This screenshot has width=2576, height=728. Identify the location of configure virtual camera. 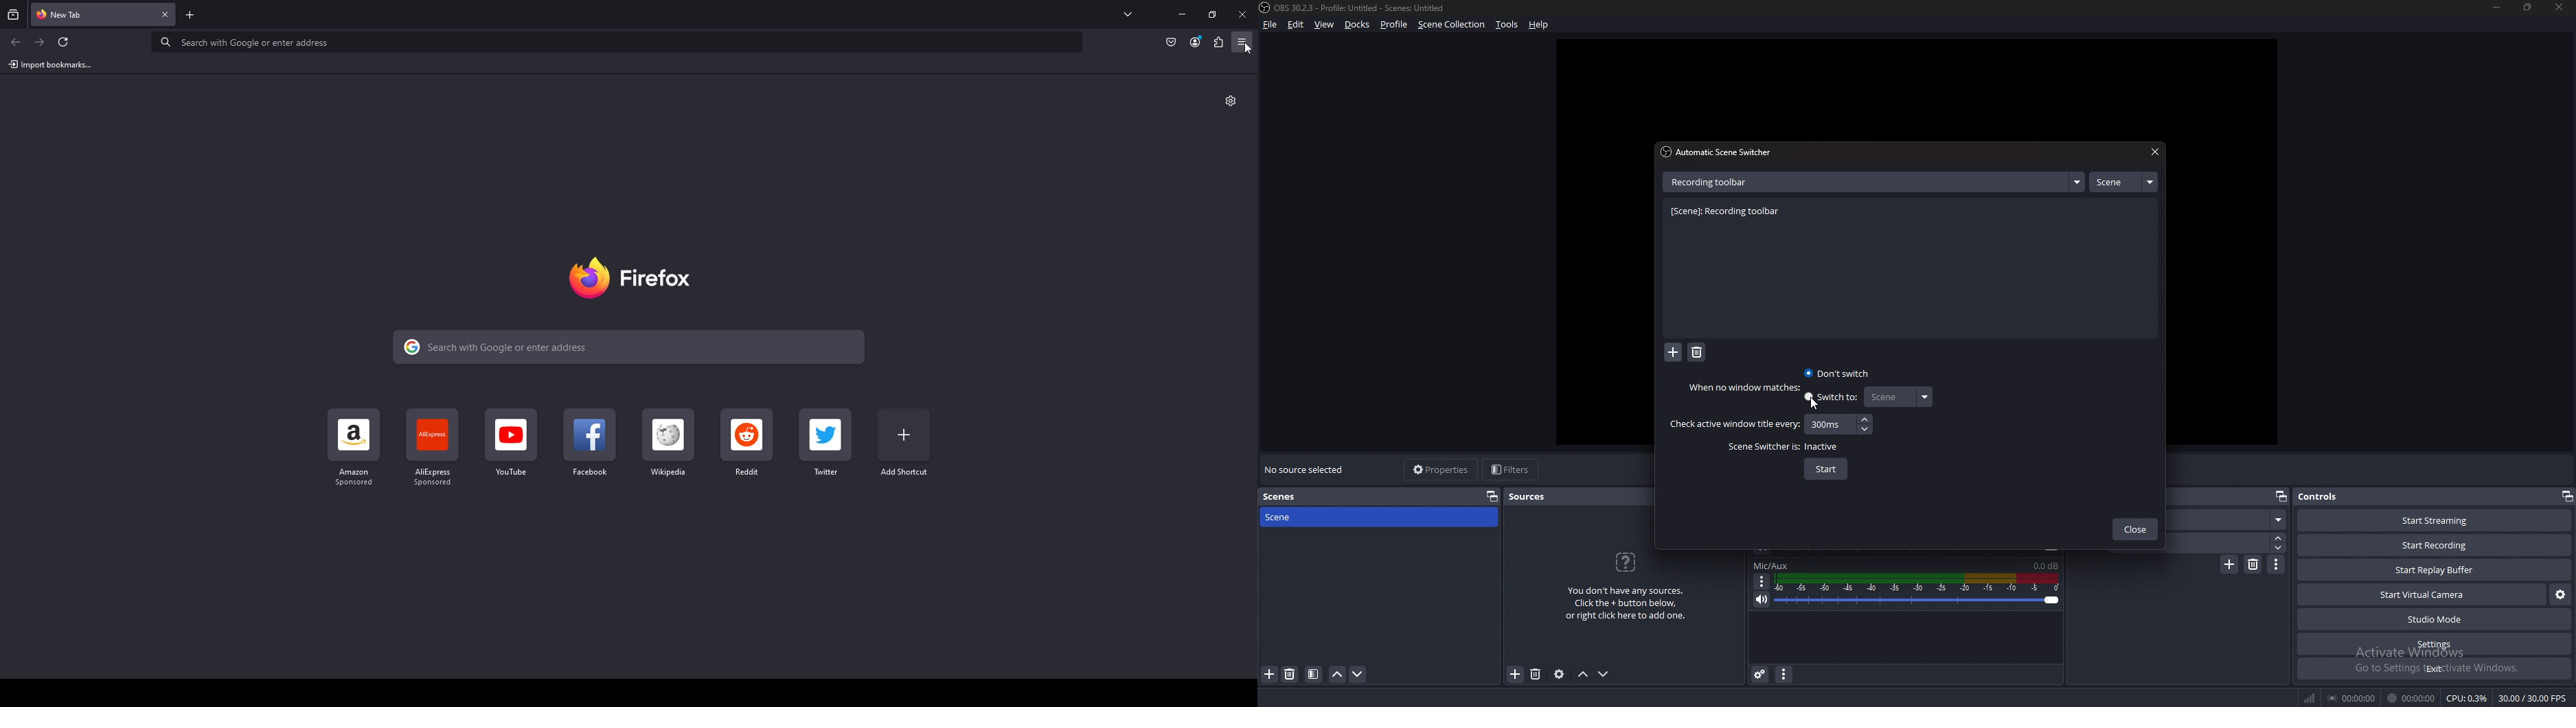
(2562, 594).